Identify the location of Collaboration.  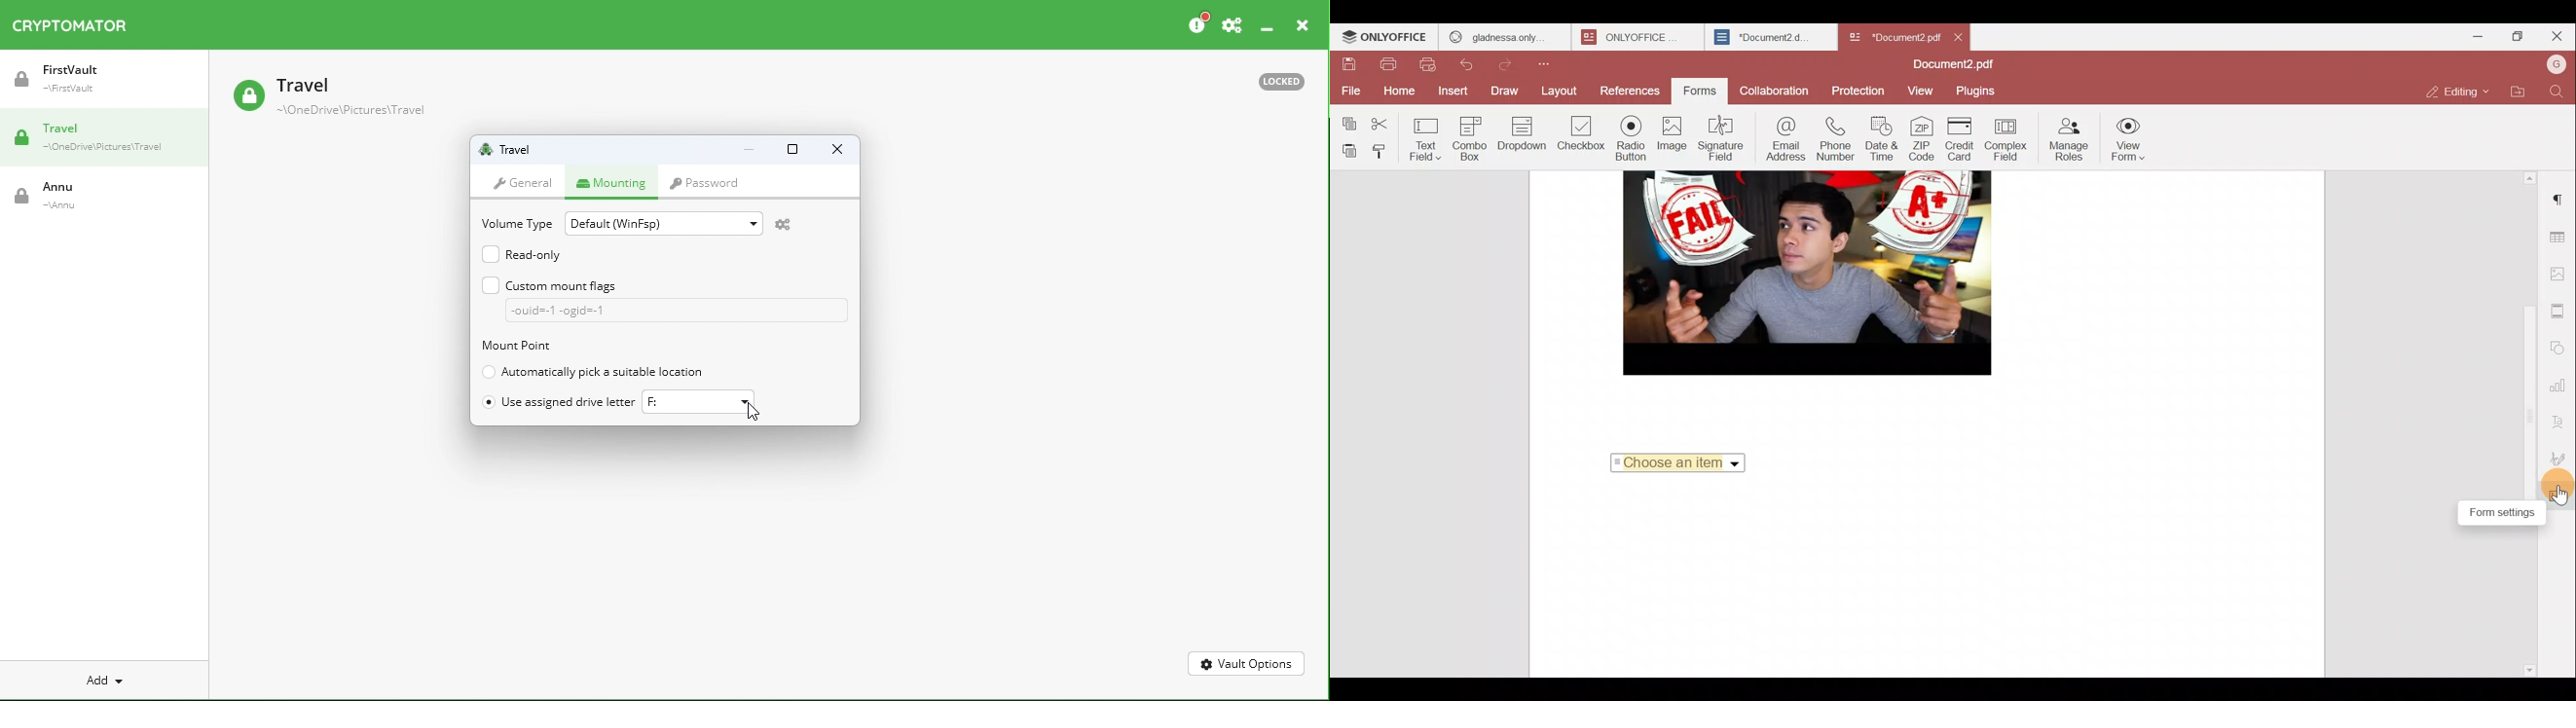
(1773, 90).